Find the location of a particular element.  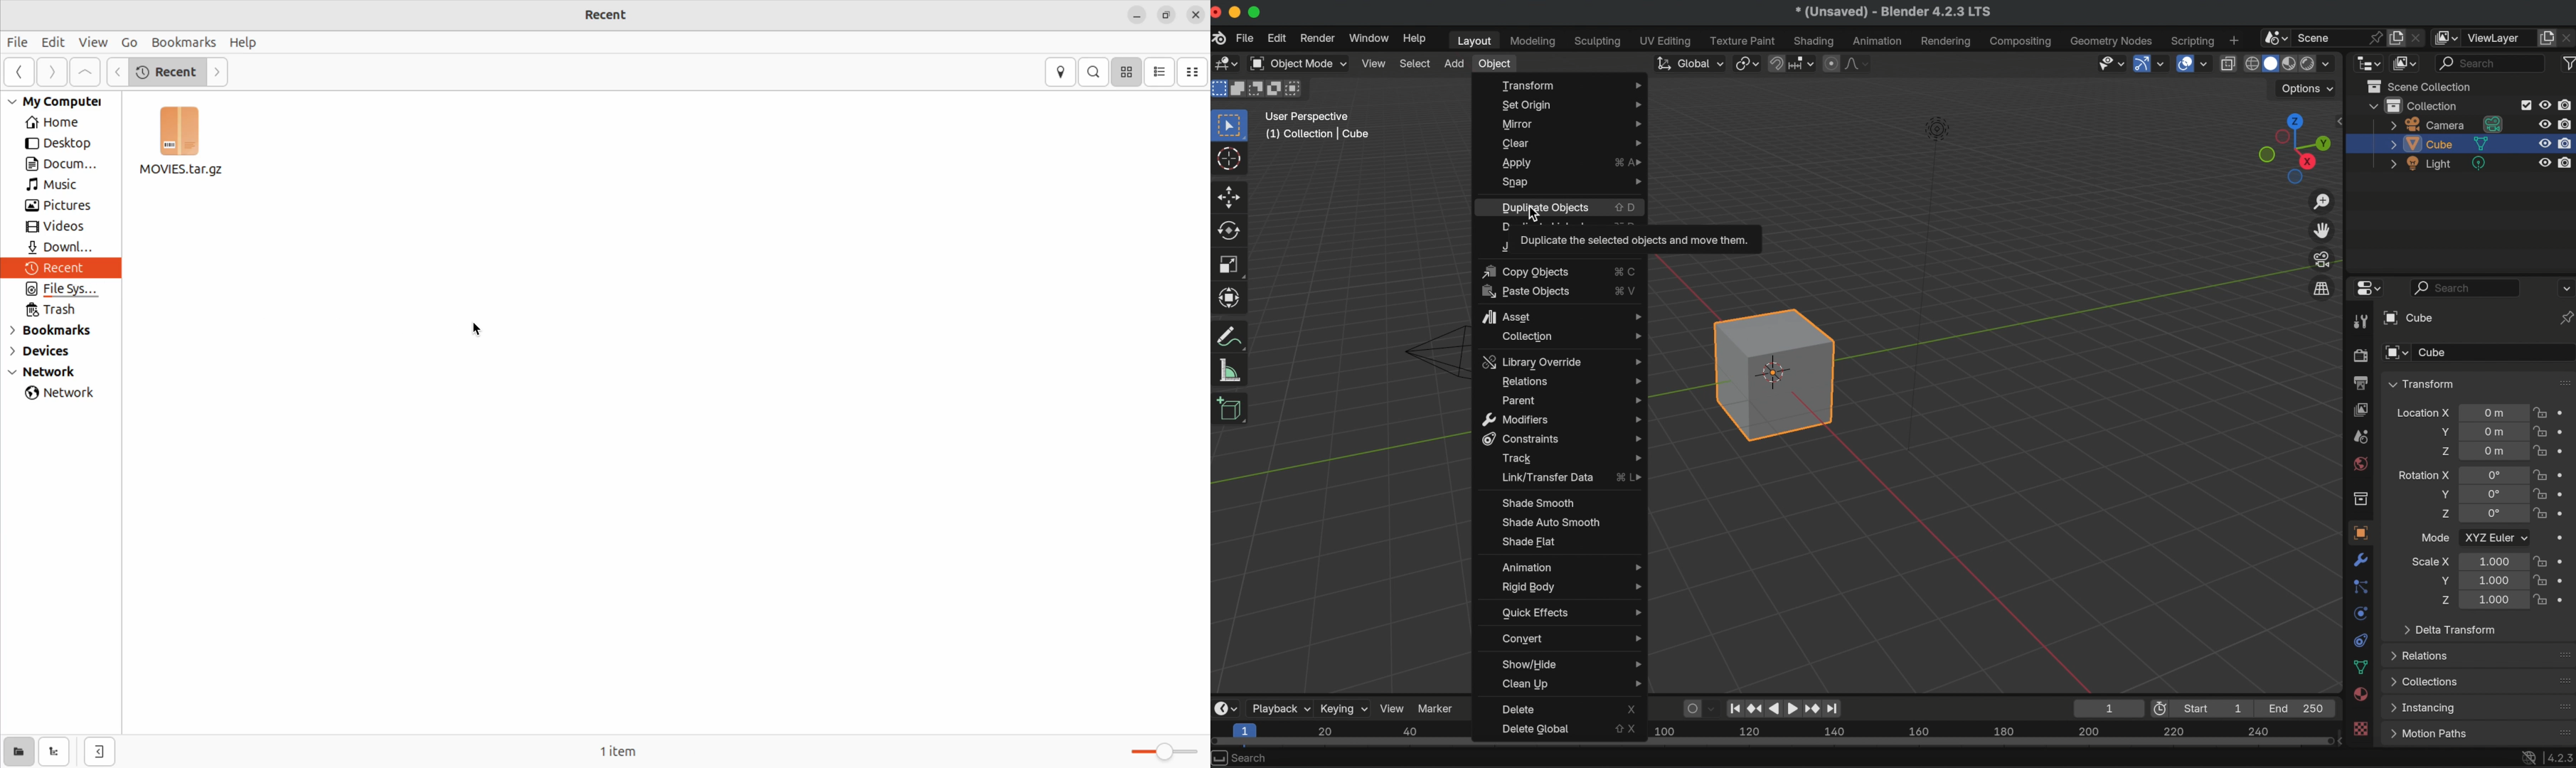

show tre view is located at coordinates (55, 752).